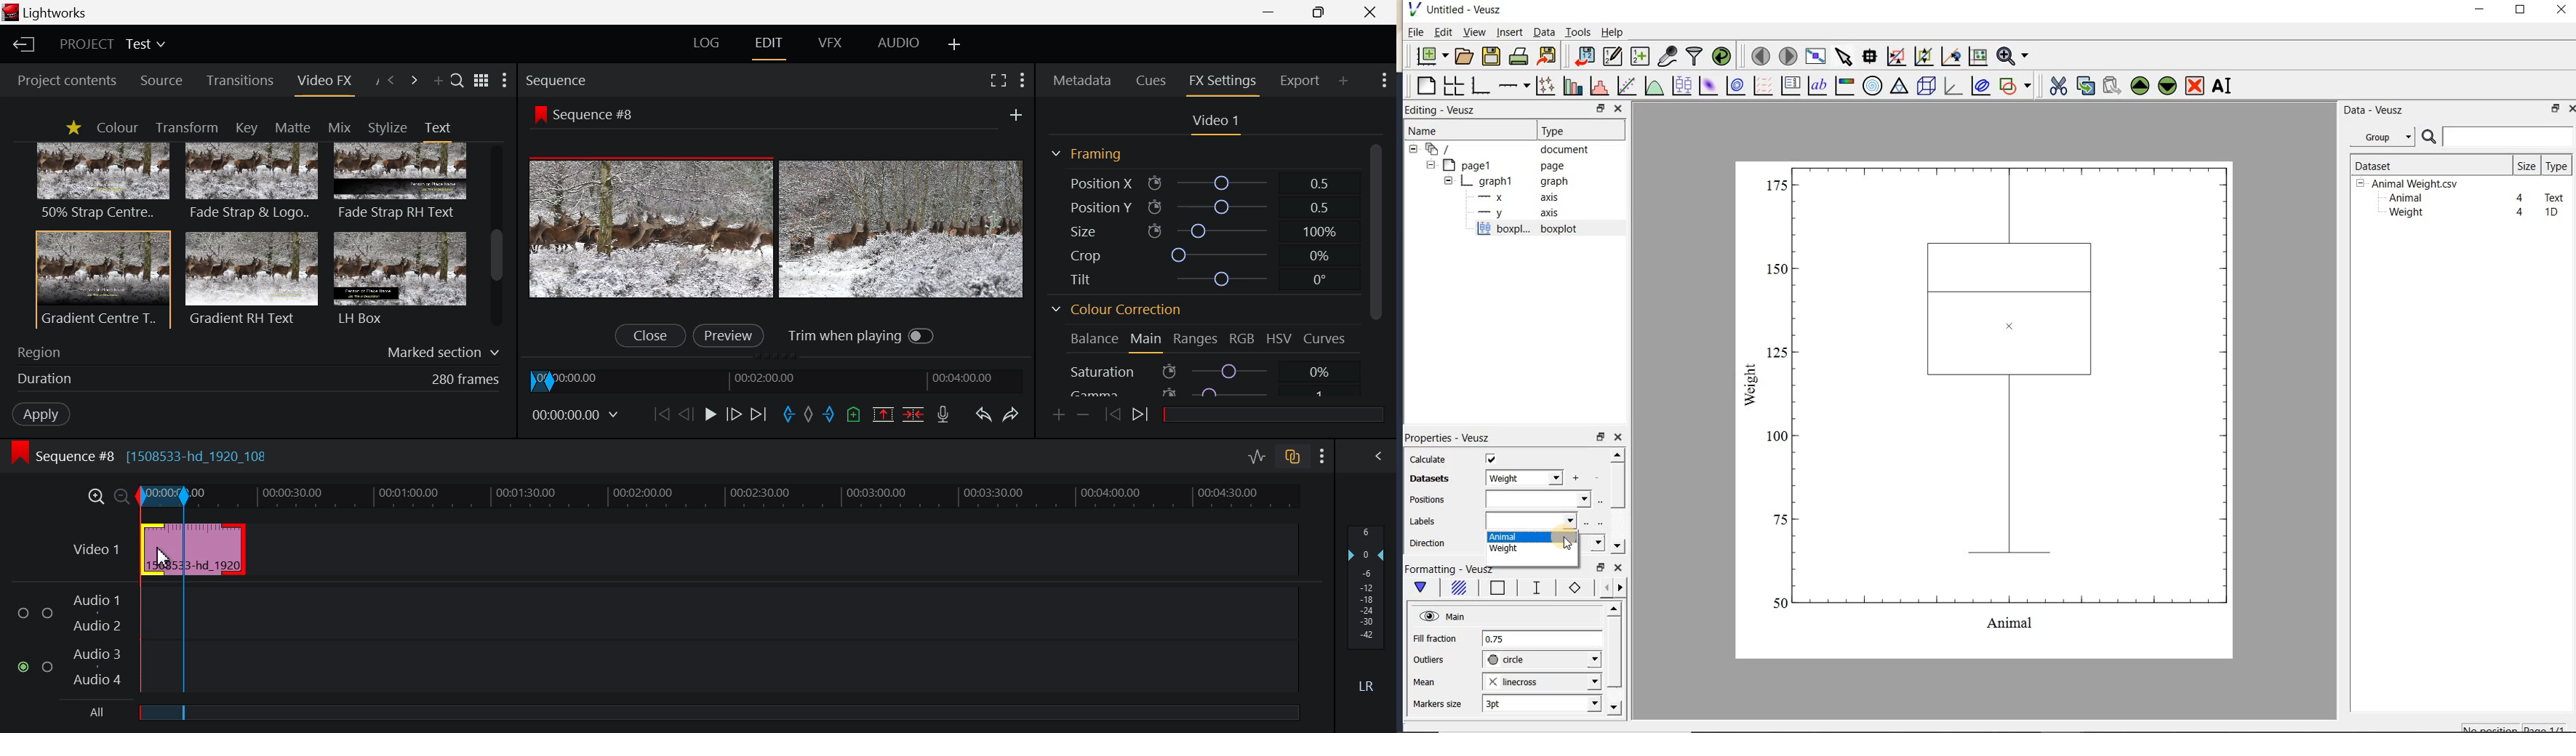  What do you see at coordinates (414, 81) in the screenshot?
I see `Next Panel` at bounding box center [414, 81].